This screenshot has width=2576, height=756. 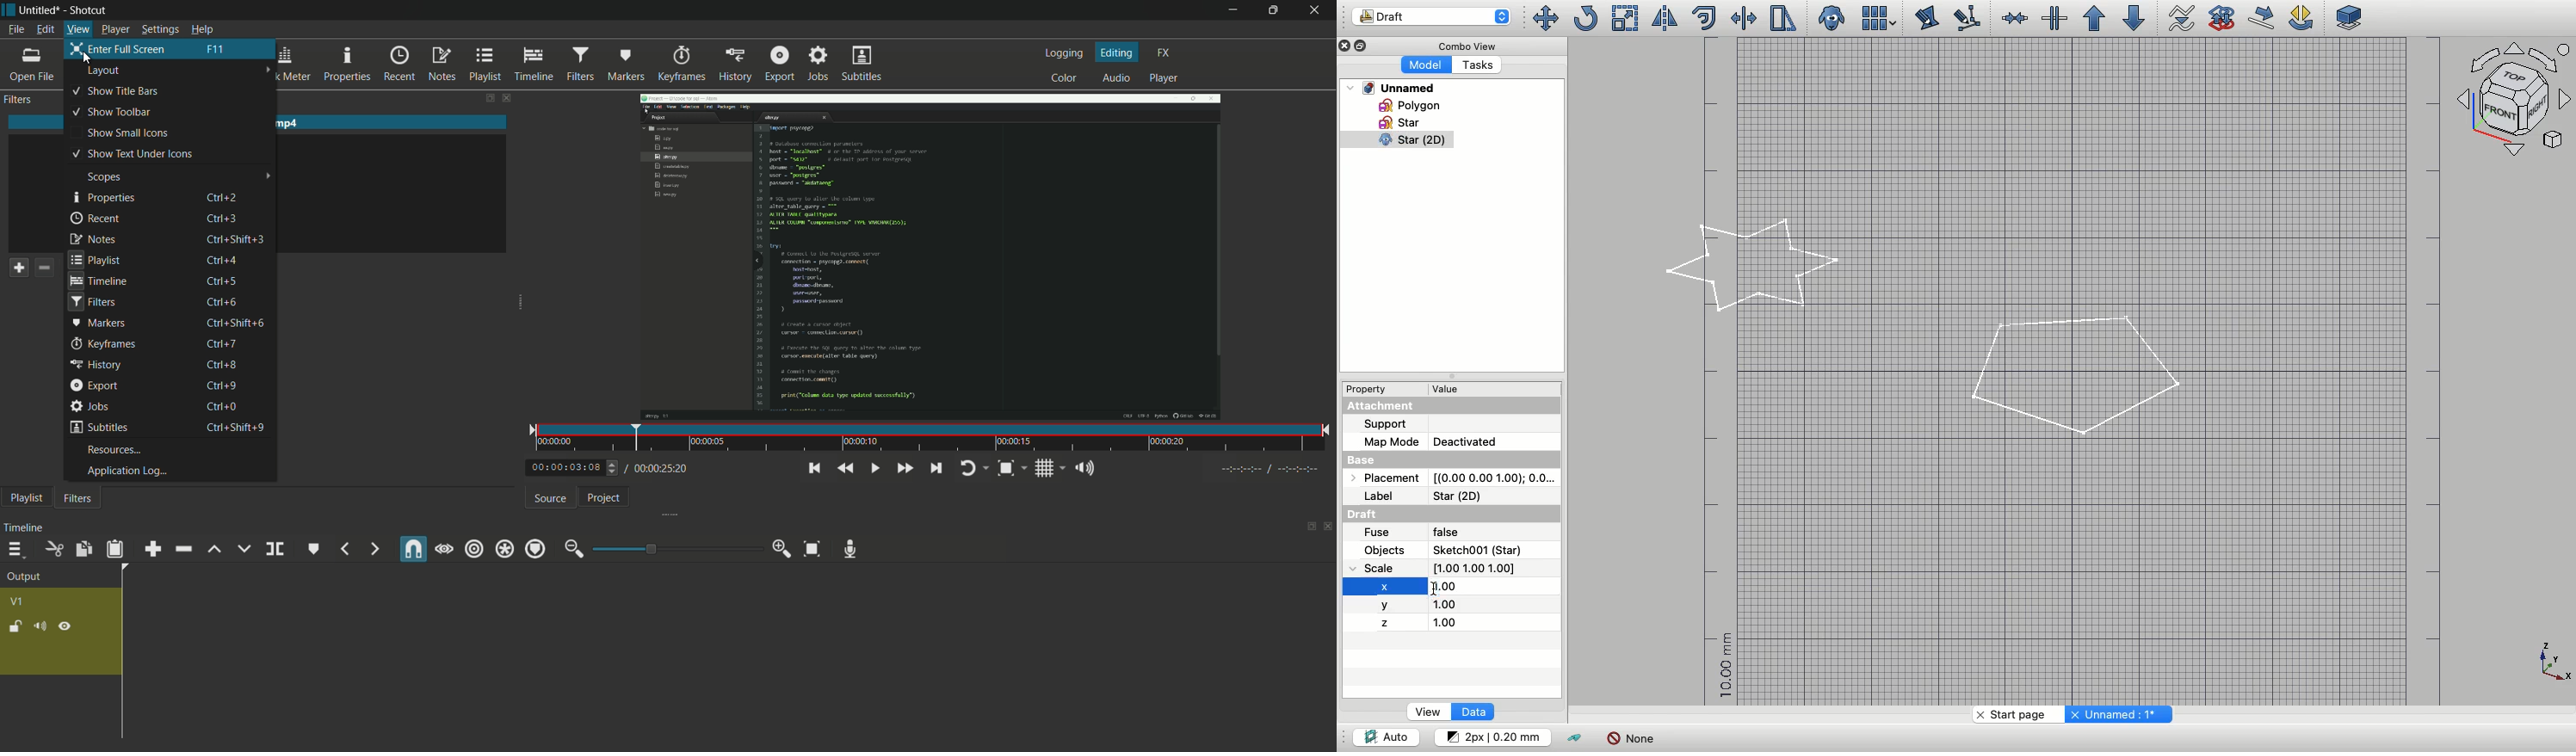 What do you see at coordinates (1378, 533) in the screenshot?
I see `Fuse` at bounding box center [1378, 533].